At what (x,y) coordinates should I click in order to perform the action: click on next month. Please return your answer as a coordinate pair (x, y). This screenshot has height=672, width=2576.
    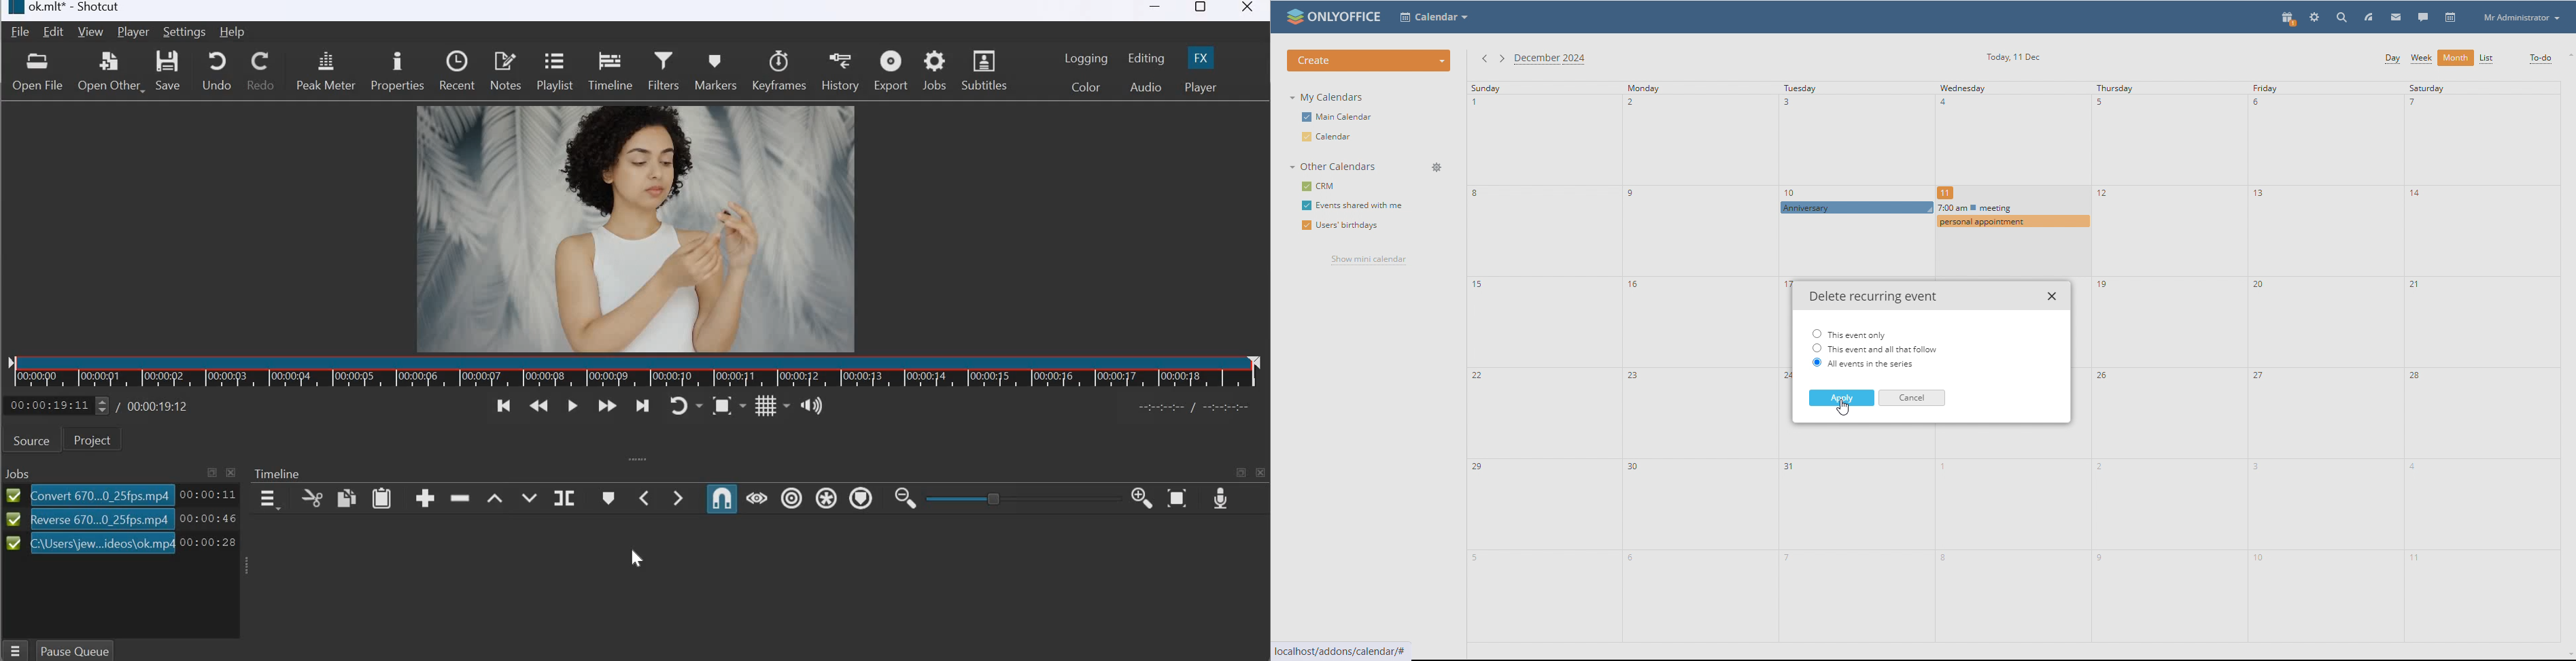
    Looking at the image, I should click on (1501, 59).